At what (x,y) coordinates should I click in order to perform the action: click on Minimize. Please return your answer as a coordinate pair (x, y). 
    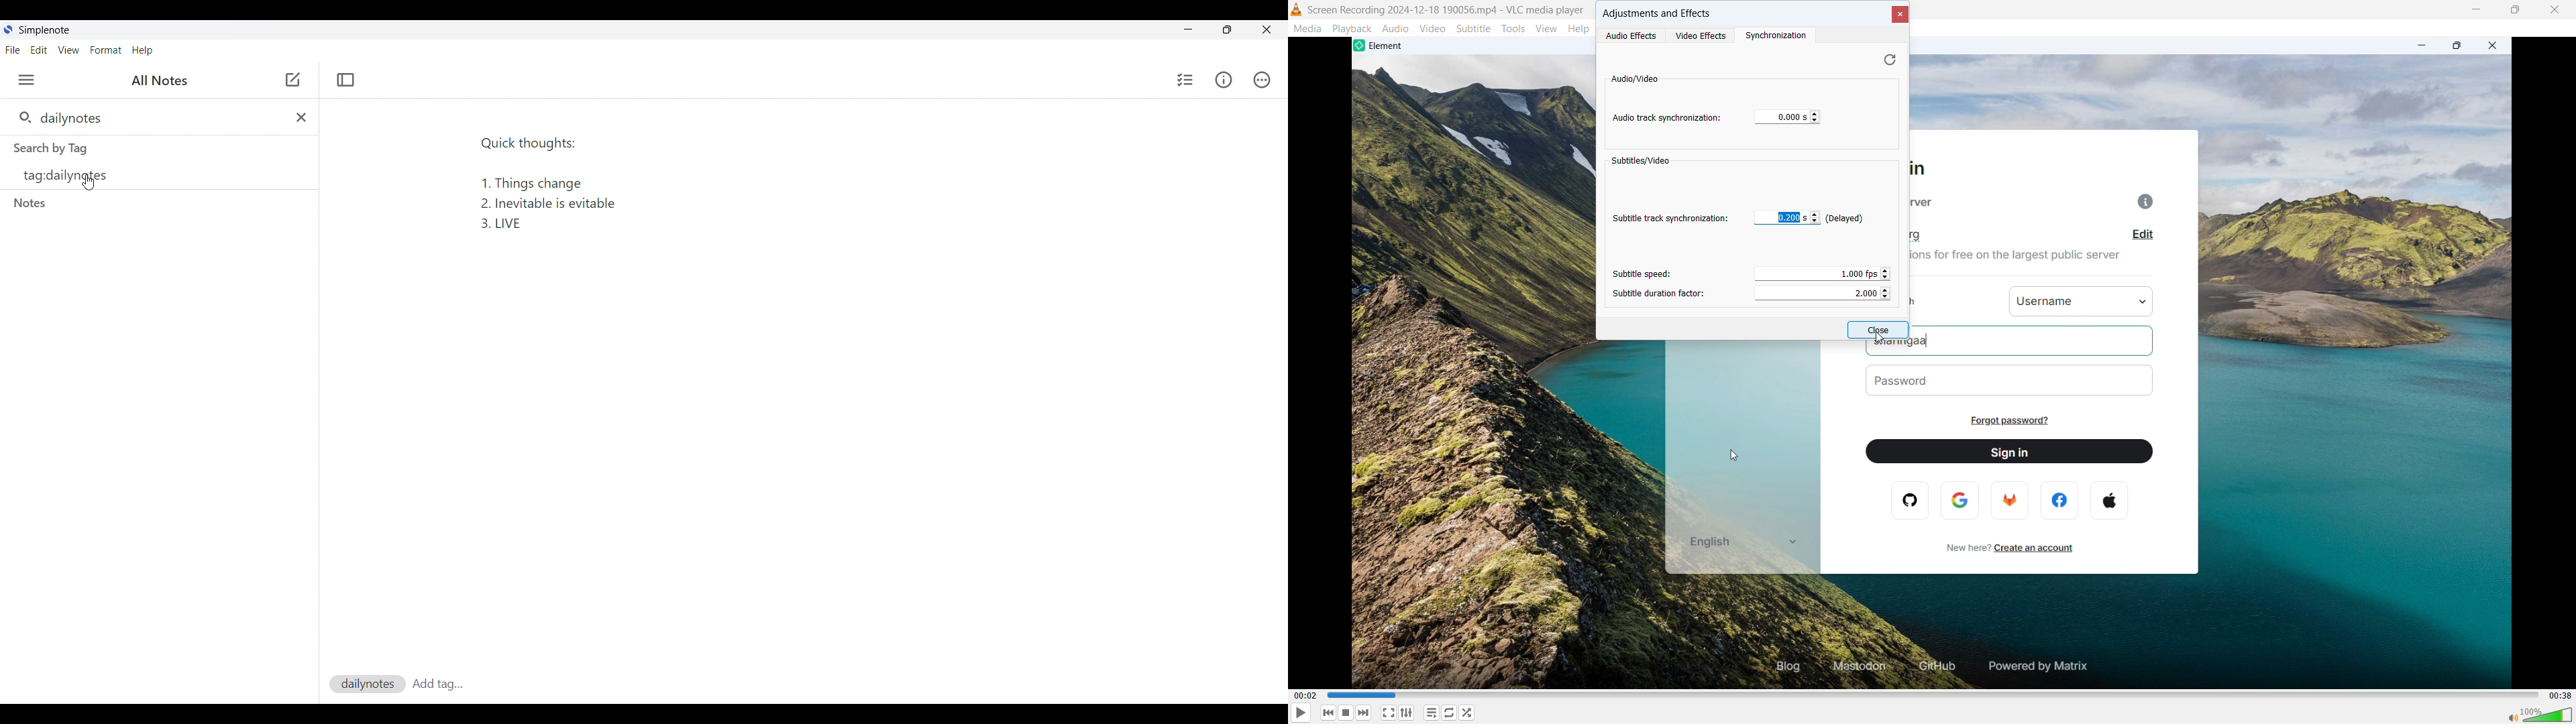
    Looking at the image, I should click on (1188, 29).